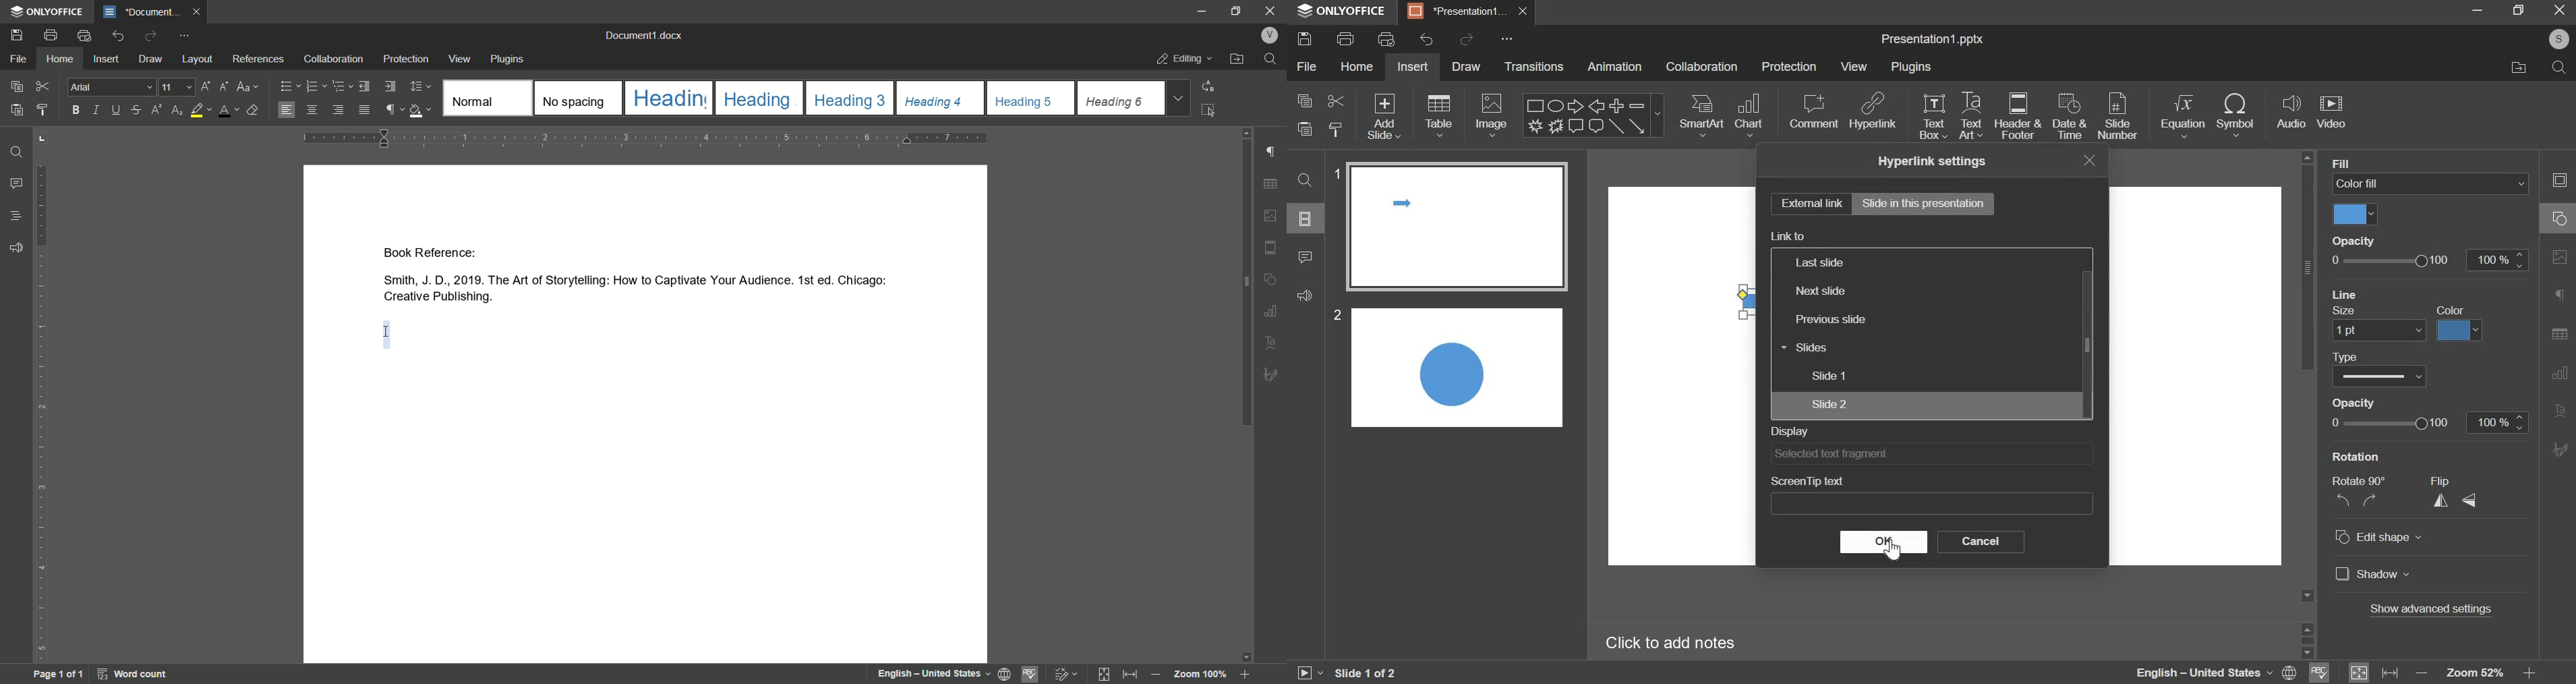 Image resolution: width=2576 pixels, height=700 pixels. Describe the element at coordinates (2370, 501) in the screenshot. I see `rotate clockwise` at that location.